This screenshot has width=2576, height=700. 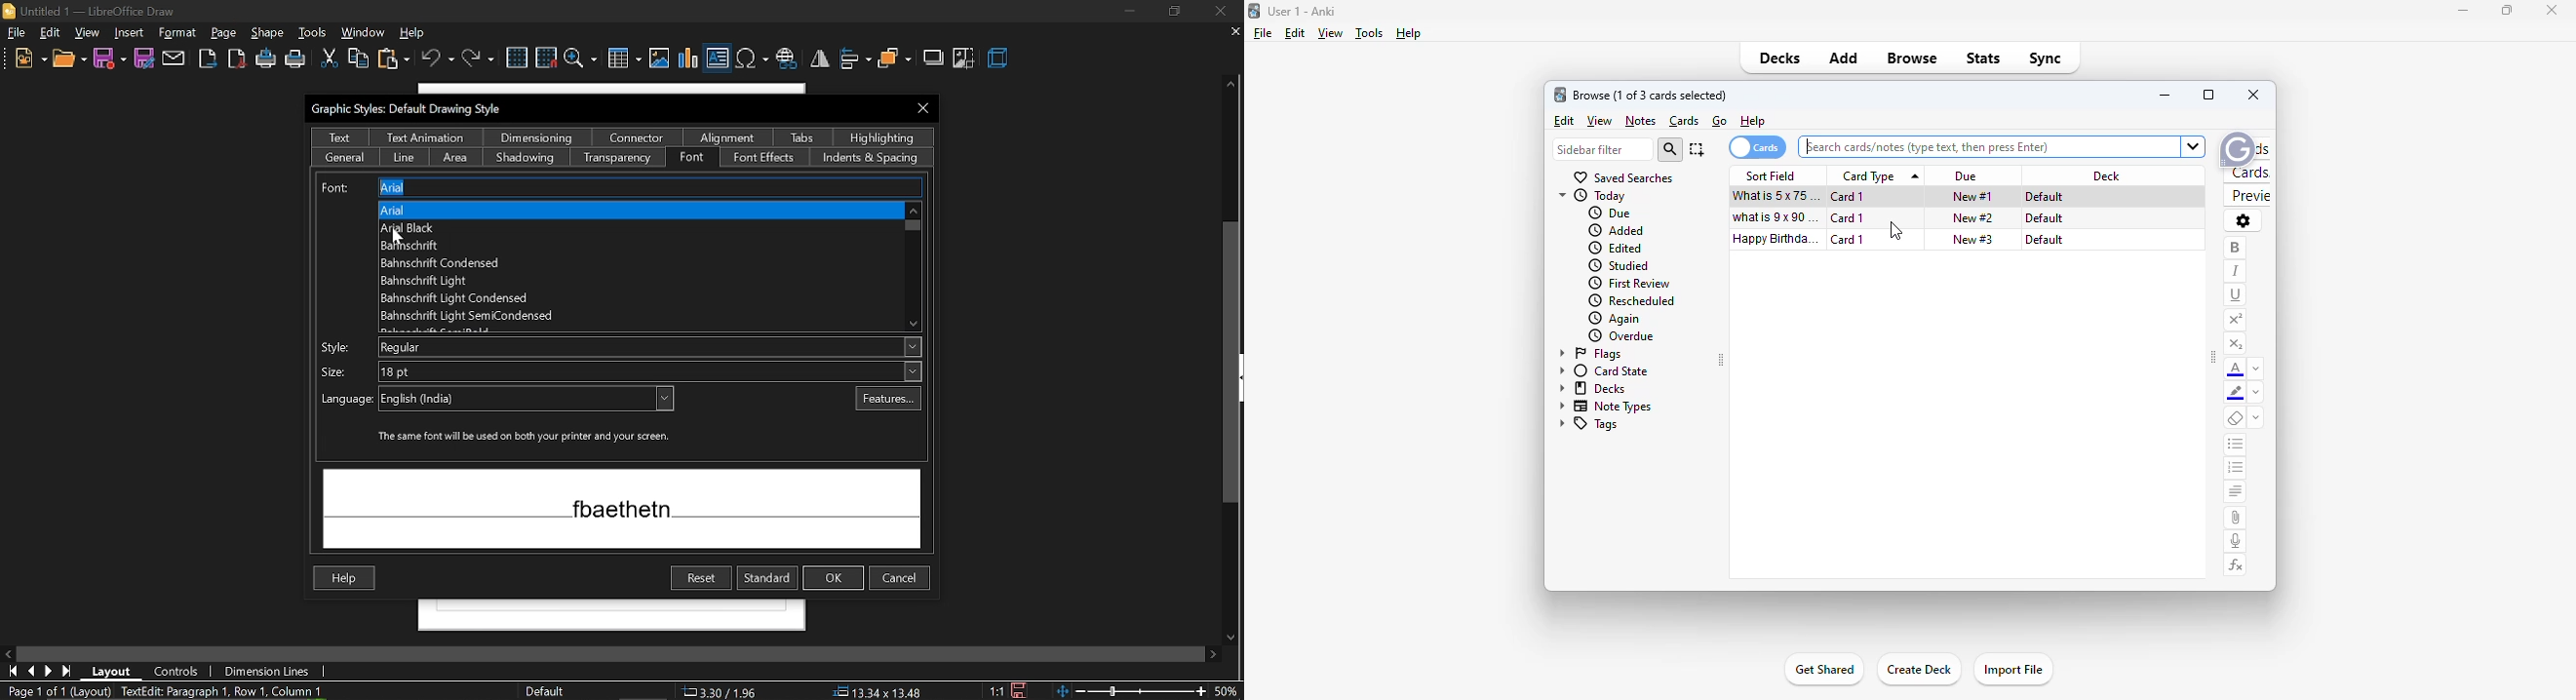 What do you see at coordinates (1600, 122) in the screenshot?
I see `view` at bounding box center [1600, 122].